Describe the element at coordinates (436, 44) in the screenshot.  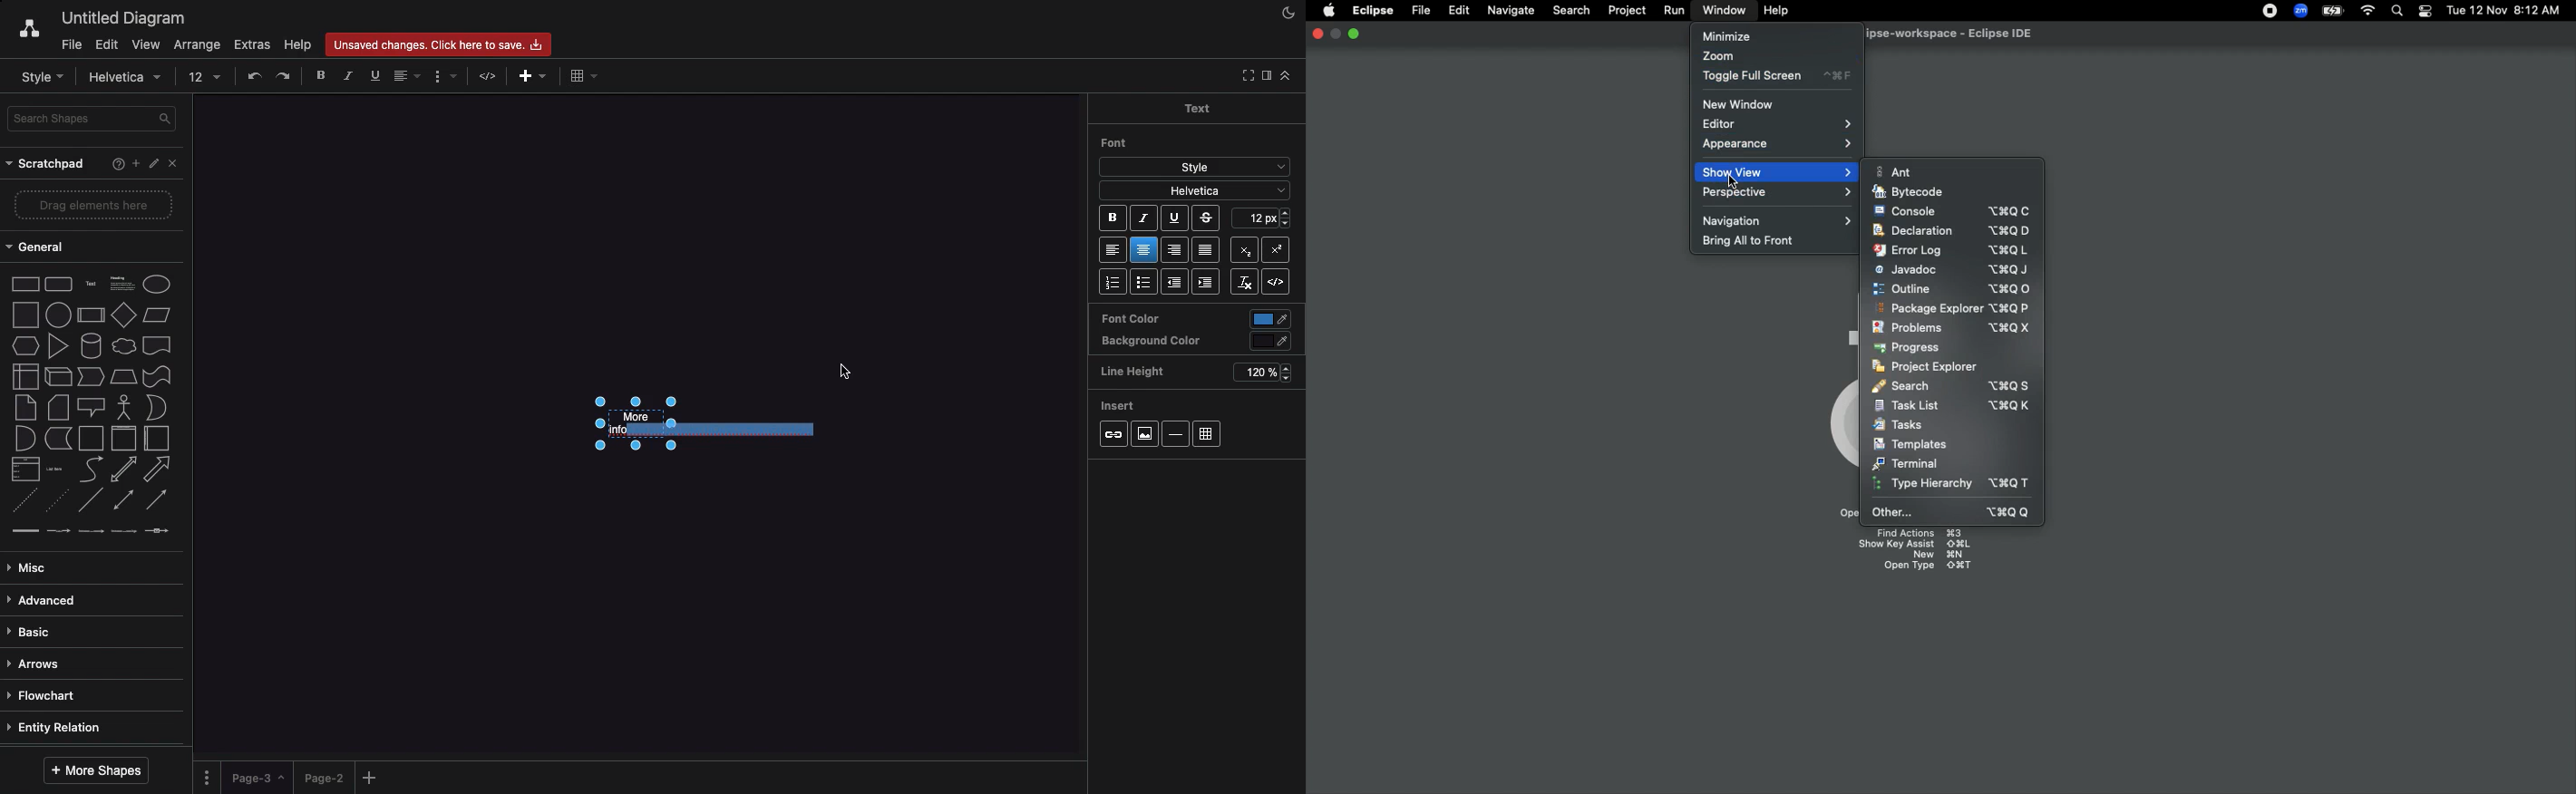
I see `Unsaved changes. click here to save` at that location.